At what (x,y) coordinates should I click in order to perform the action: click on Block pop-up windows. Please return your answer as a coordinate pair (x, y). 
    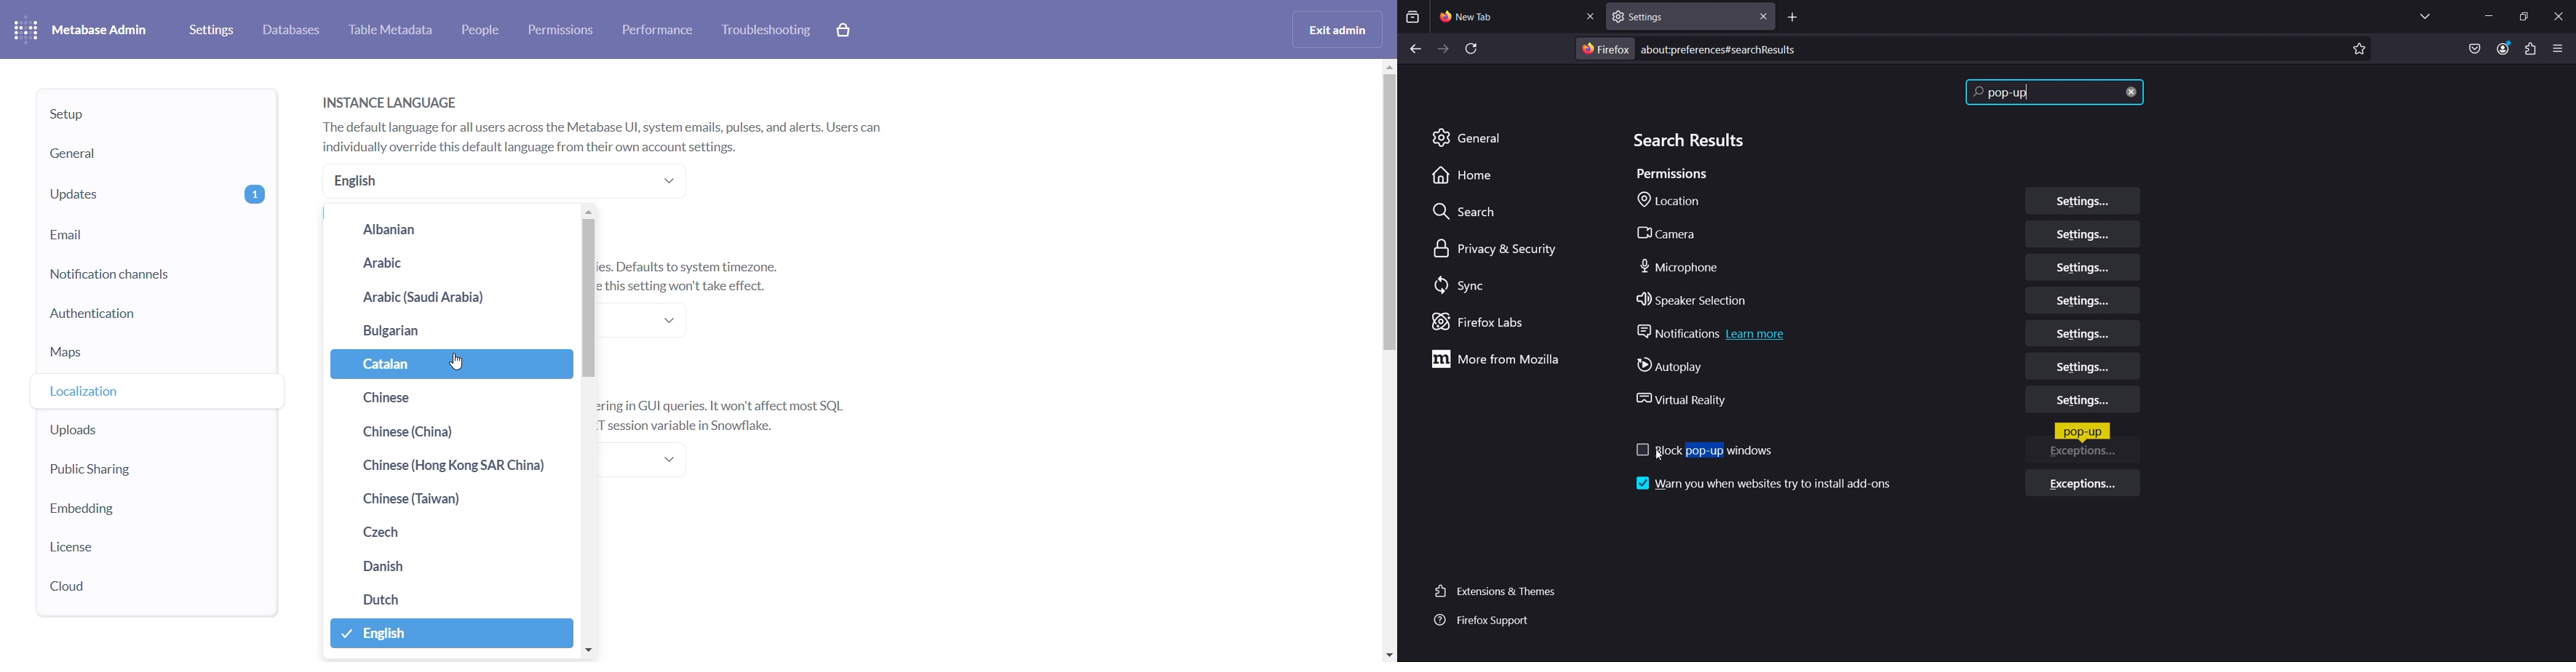
    Looking at the image, I should click on (1702, 450).